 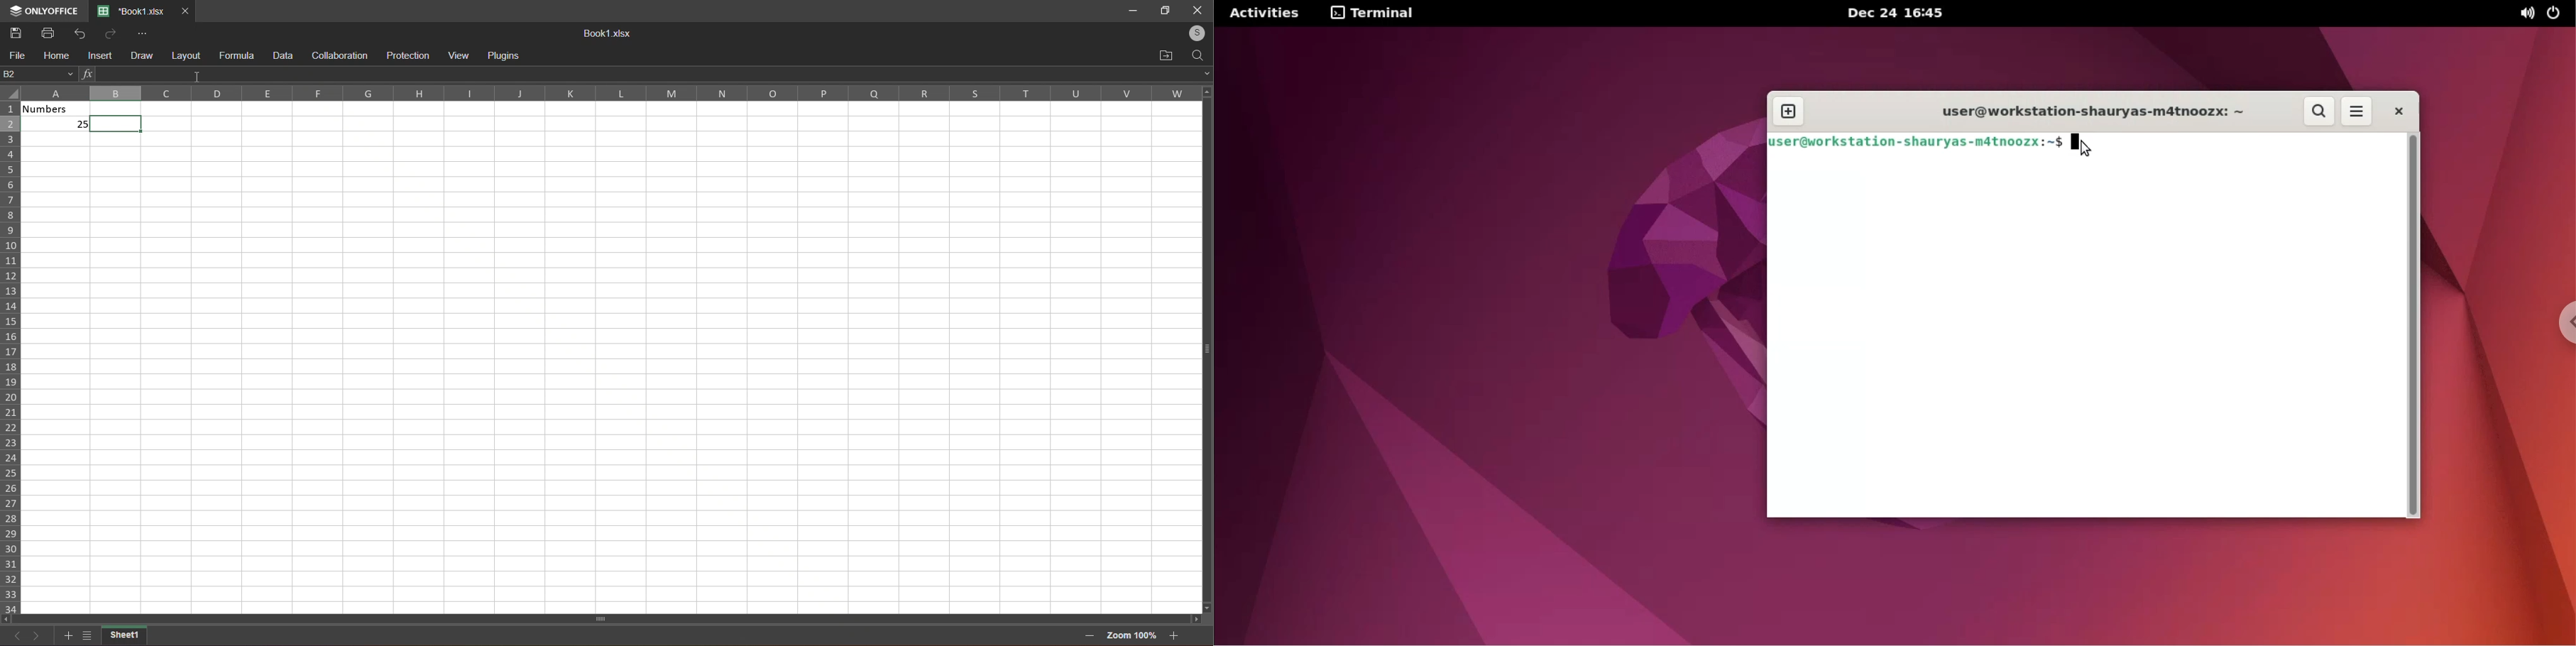 What do you see at coordinates (1134, 637) in the screenshot?
I see `zoom 100%` at bounding box center [1134, 637].